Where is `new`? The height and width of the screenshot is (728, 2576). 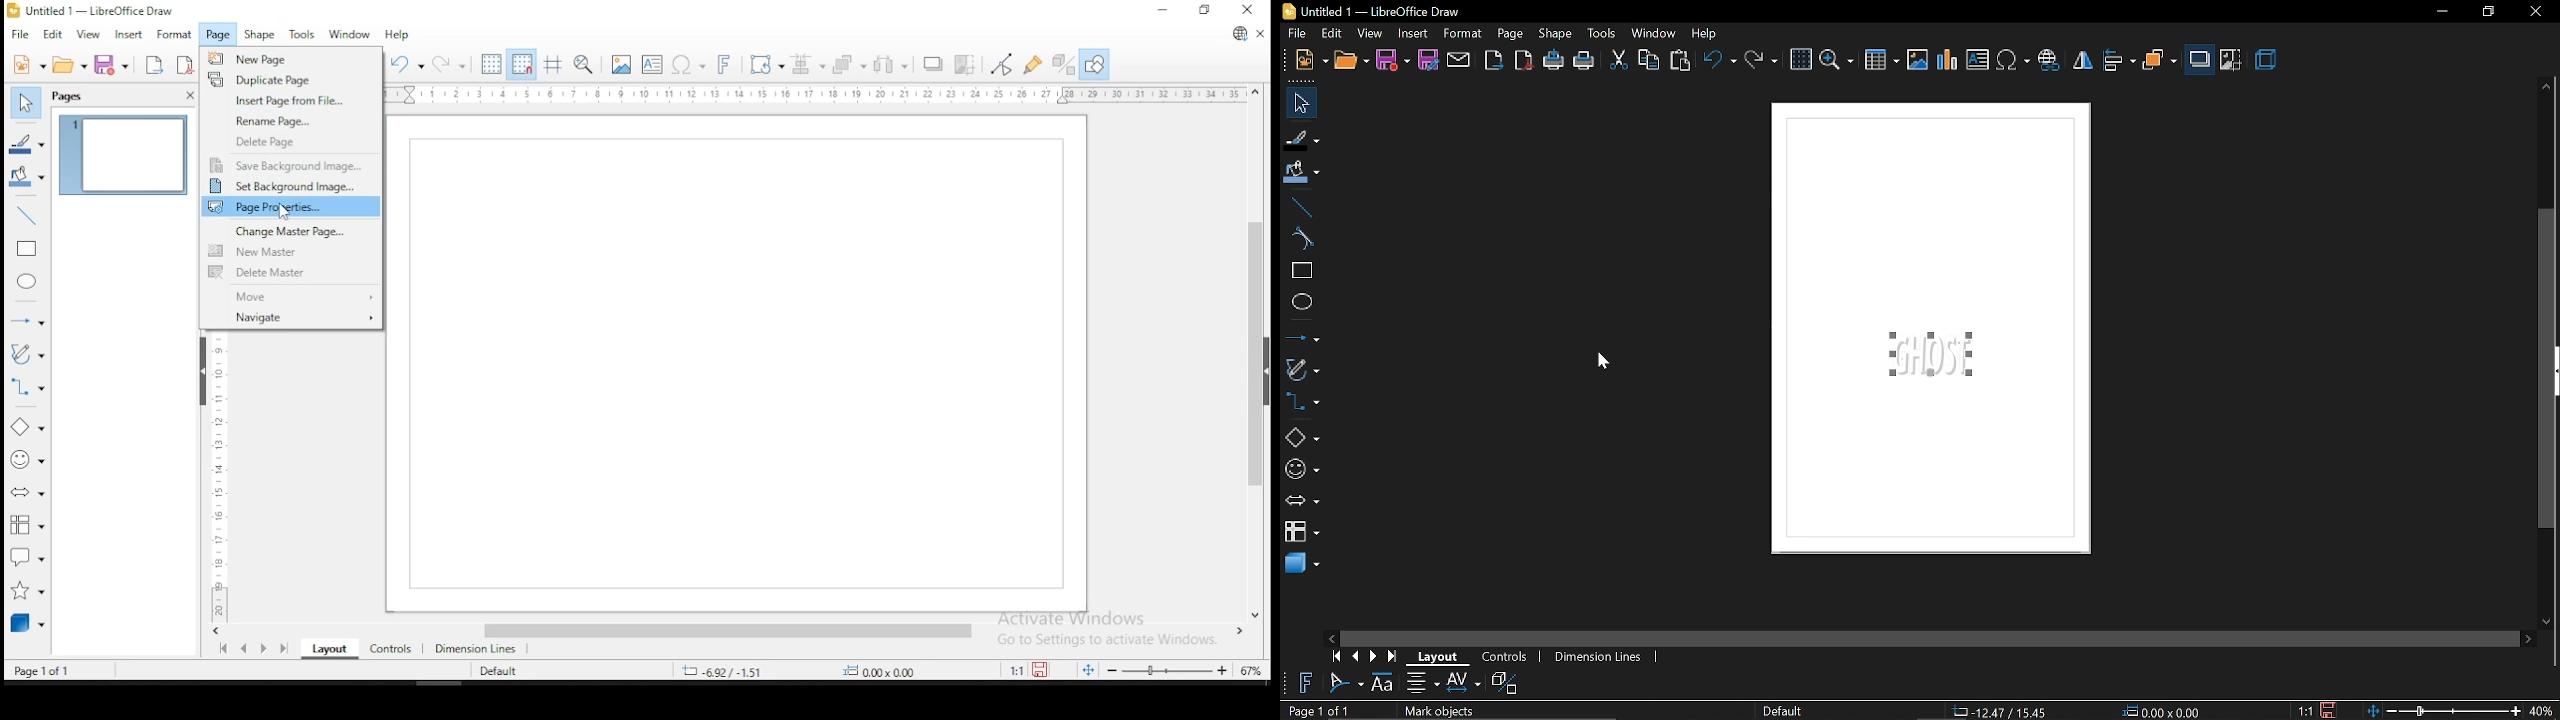 new is located at coordinates (25, 63).